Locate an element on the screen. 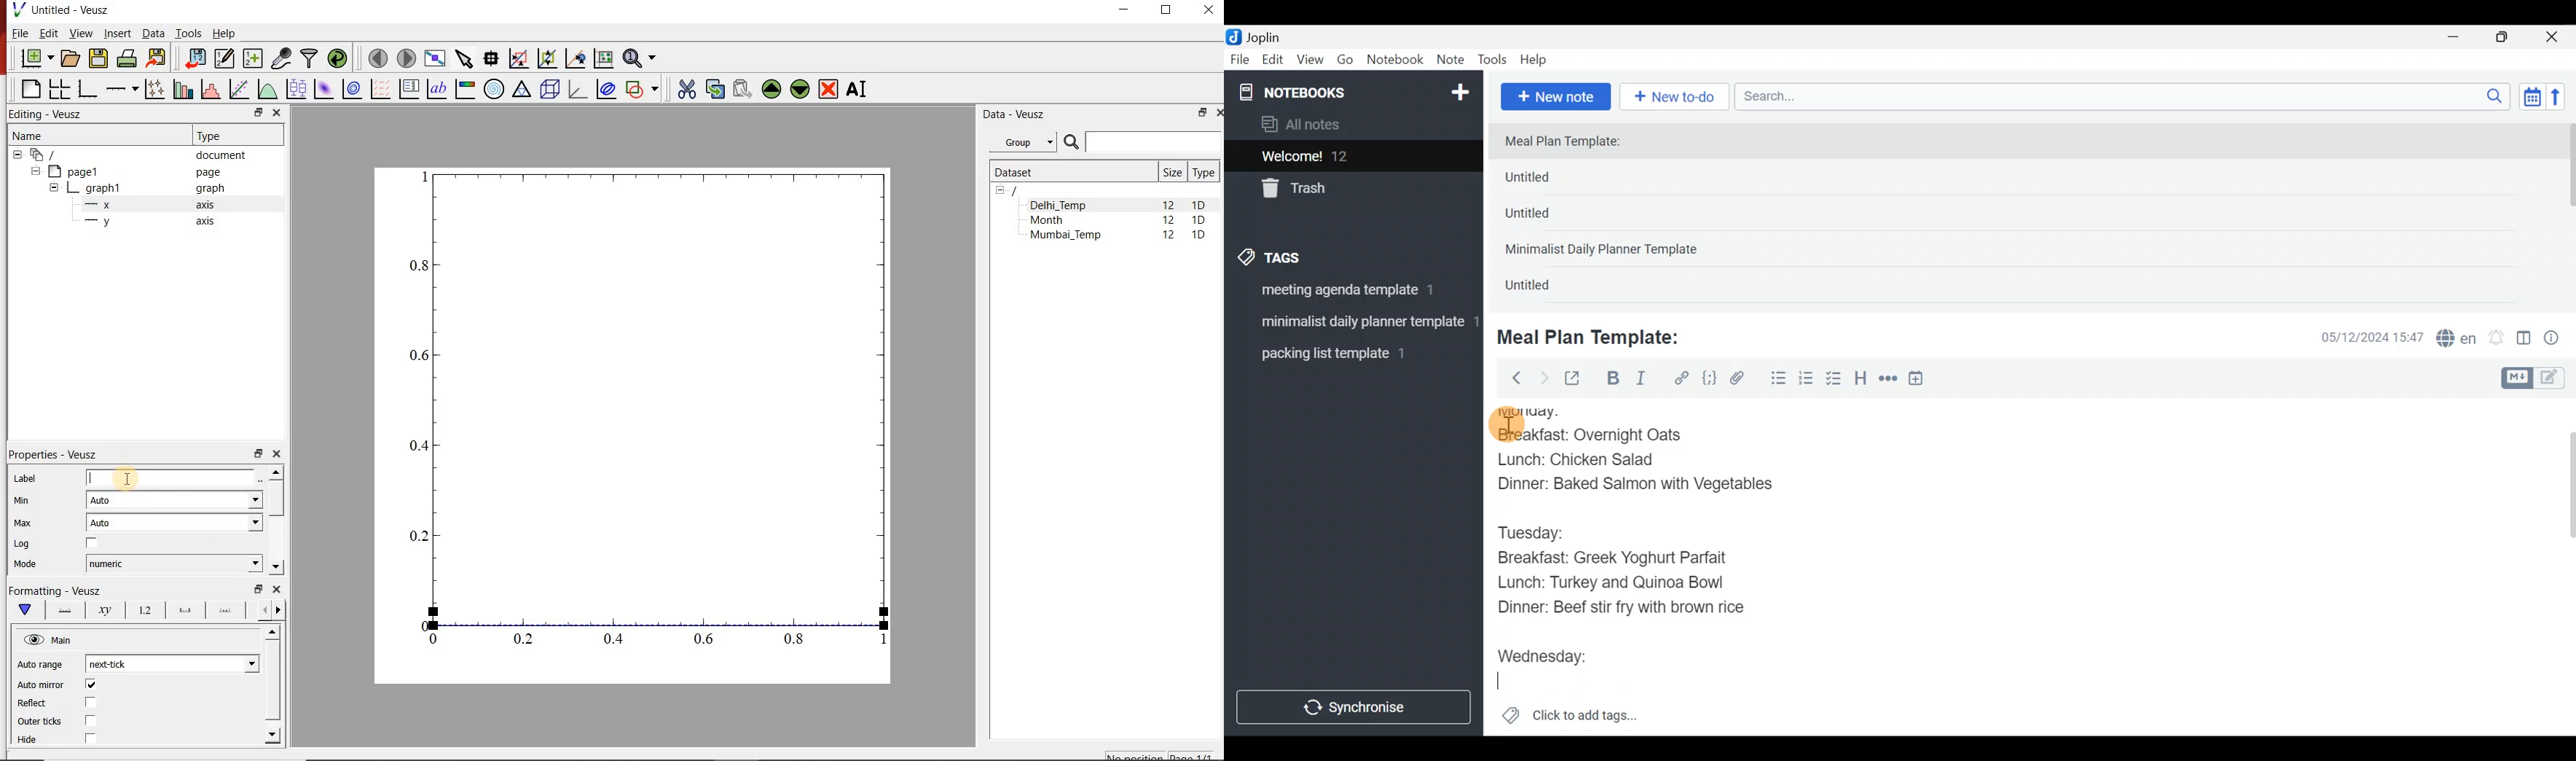  Tag 2 is located at coordinates (1353, 323).